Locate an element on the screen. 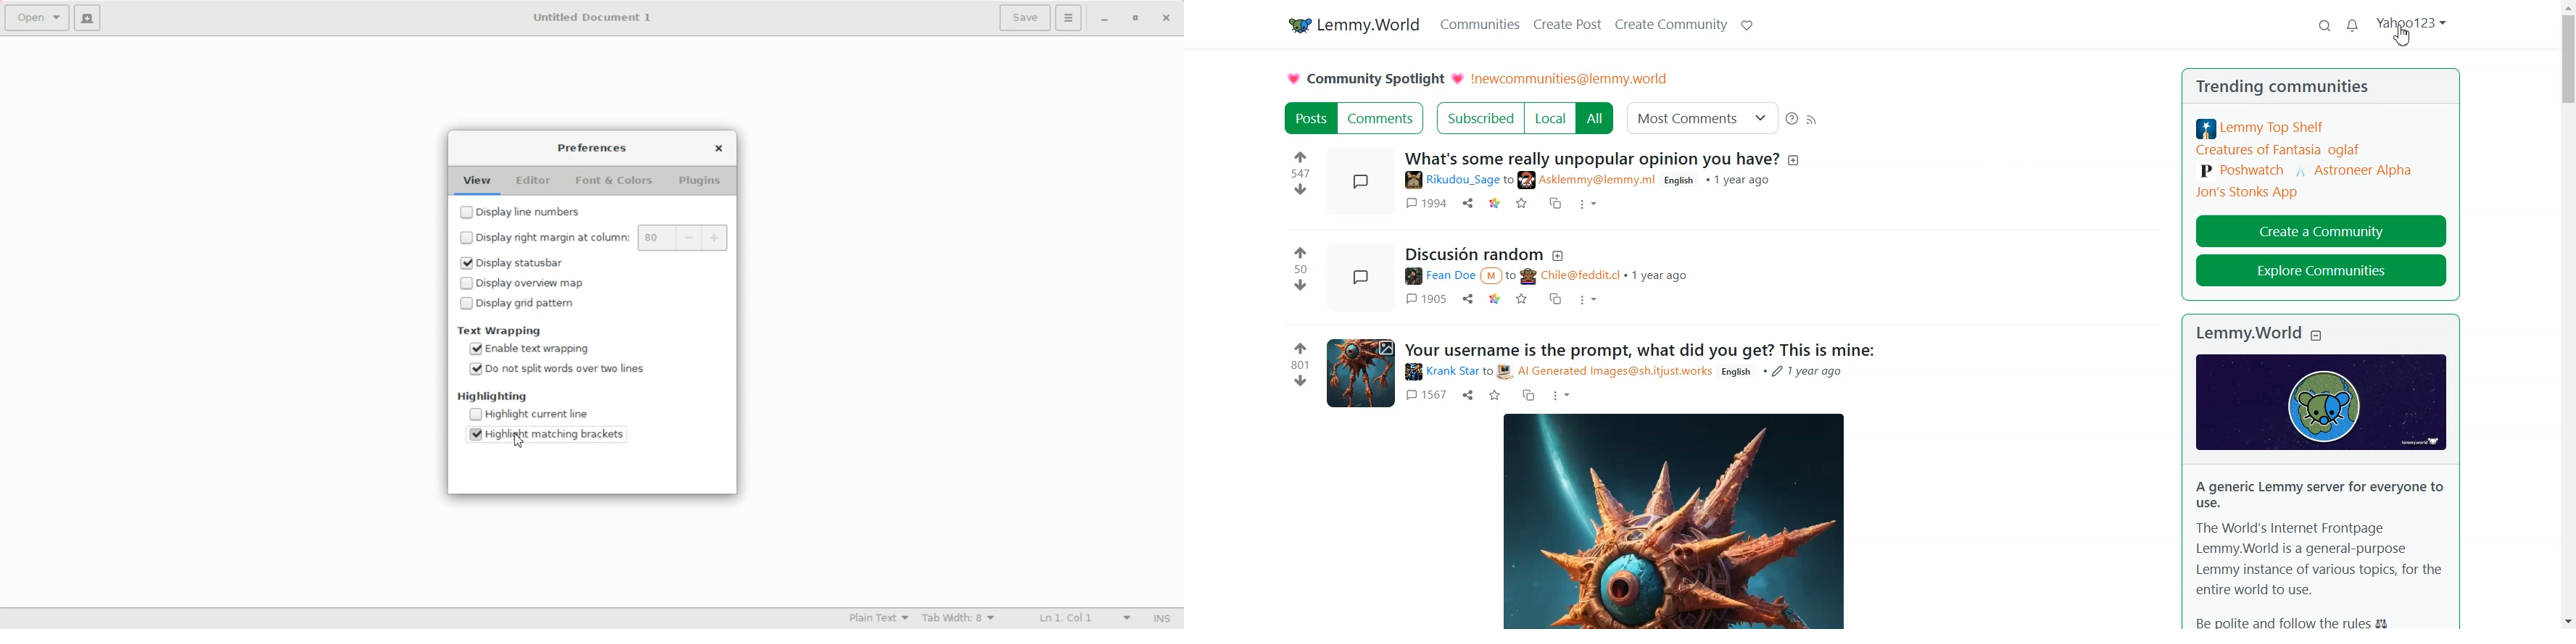 The image size is (2576, 644). krank star is located at coordinates (1440, 372).